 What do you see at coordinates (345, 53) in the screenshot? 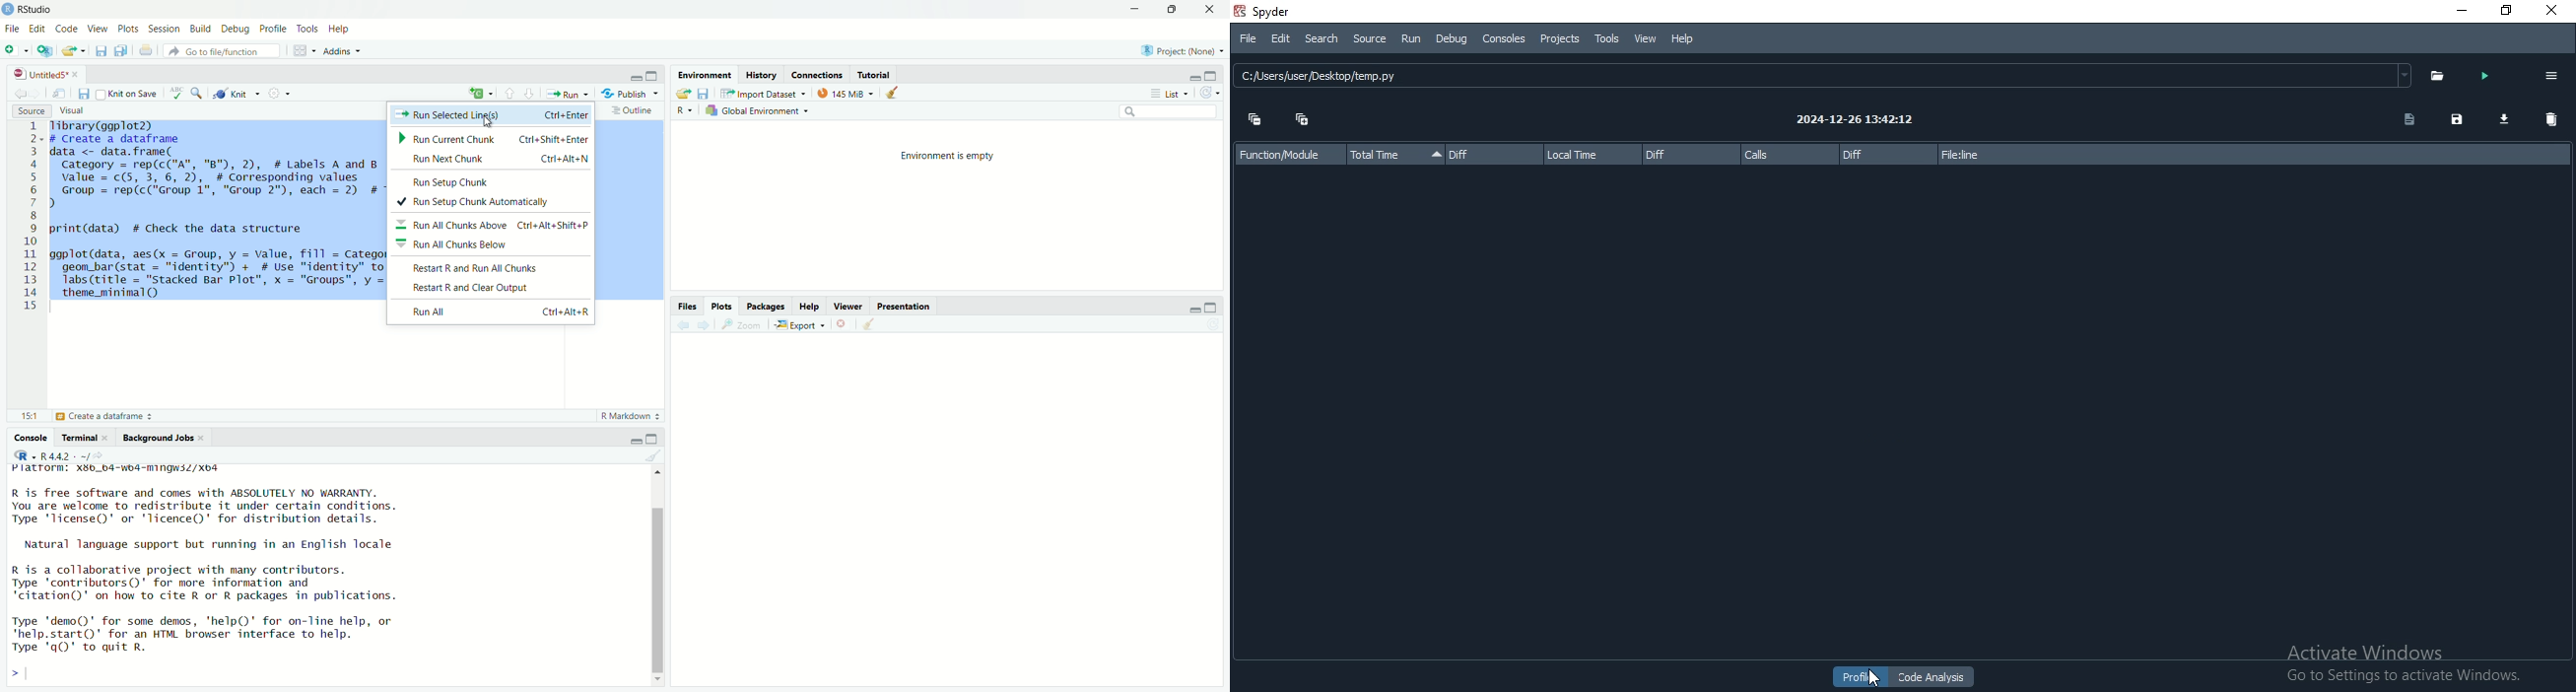
I see `Addins` at bounding box center [345, 53].